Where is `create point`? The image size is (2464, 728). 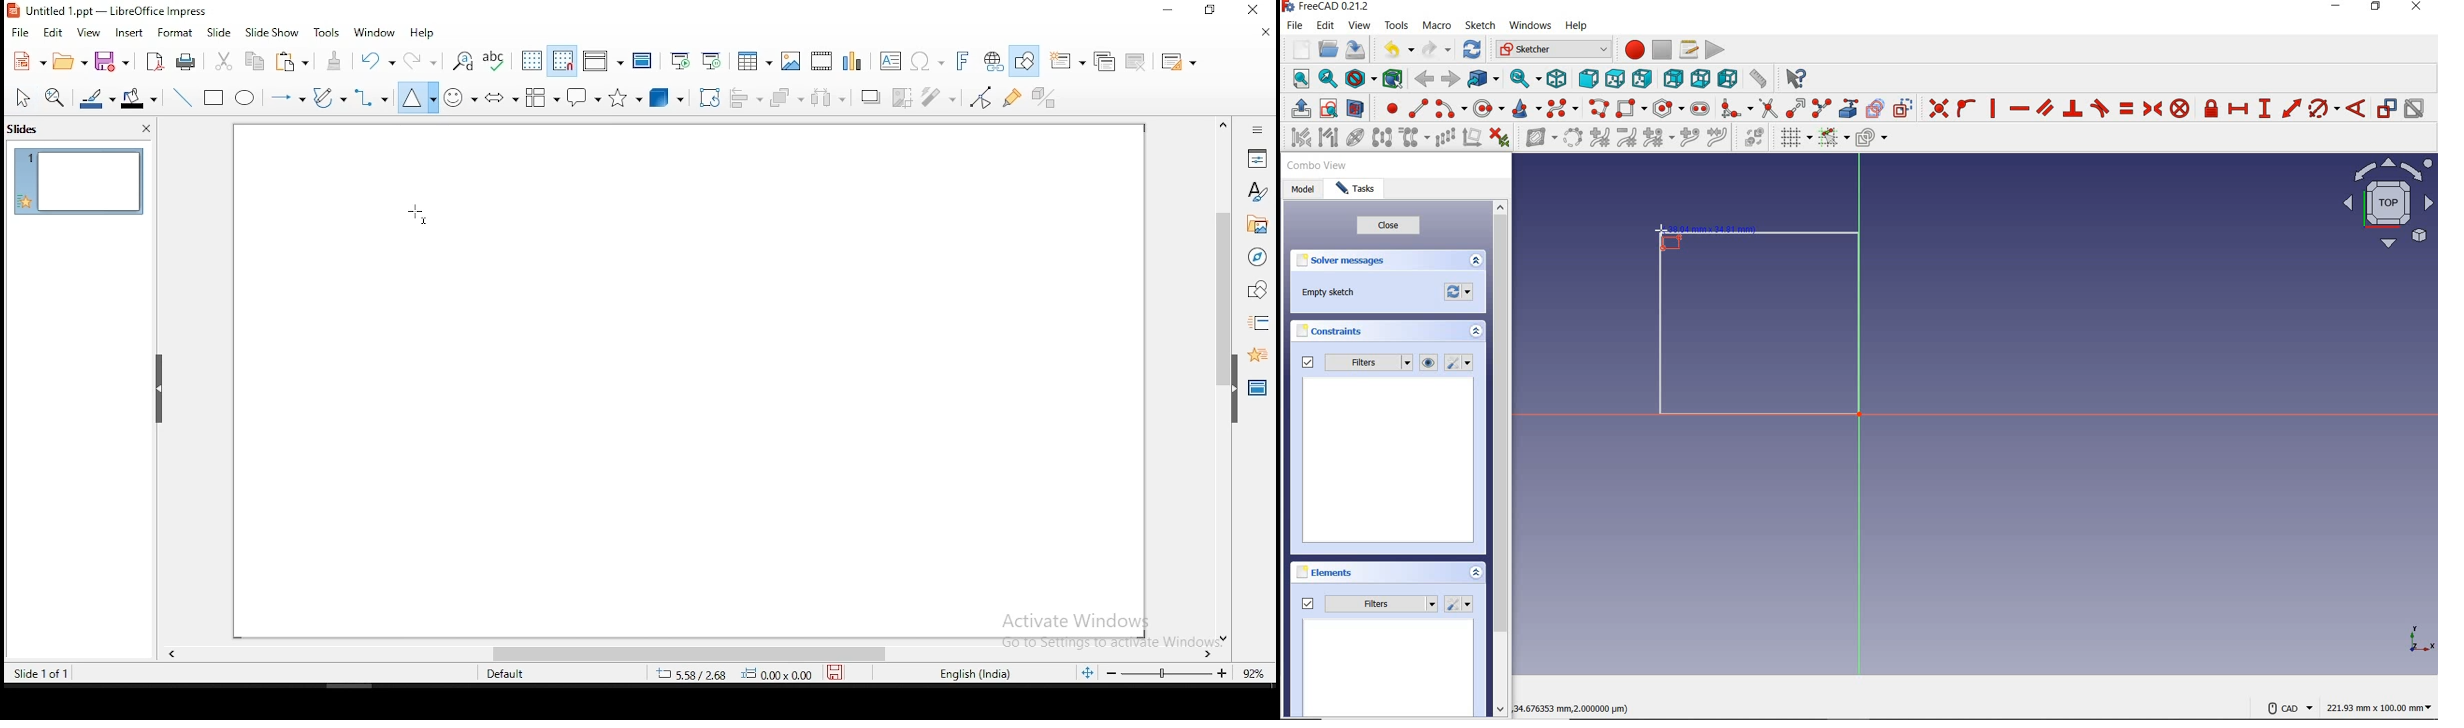 create point is located at coordinates (1390, 108).